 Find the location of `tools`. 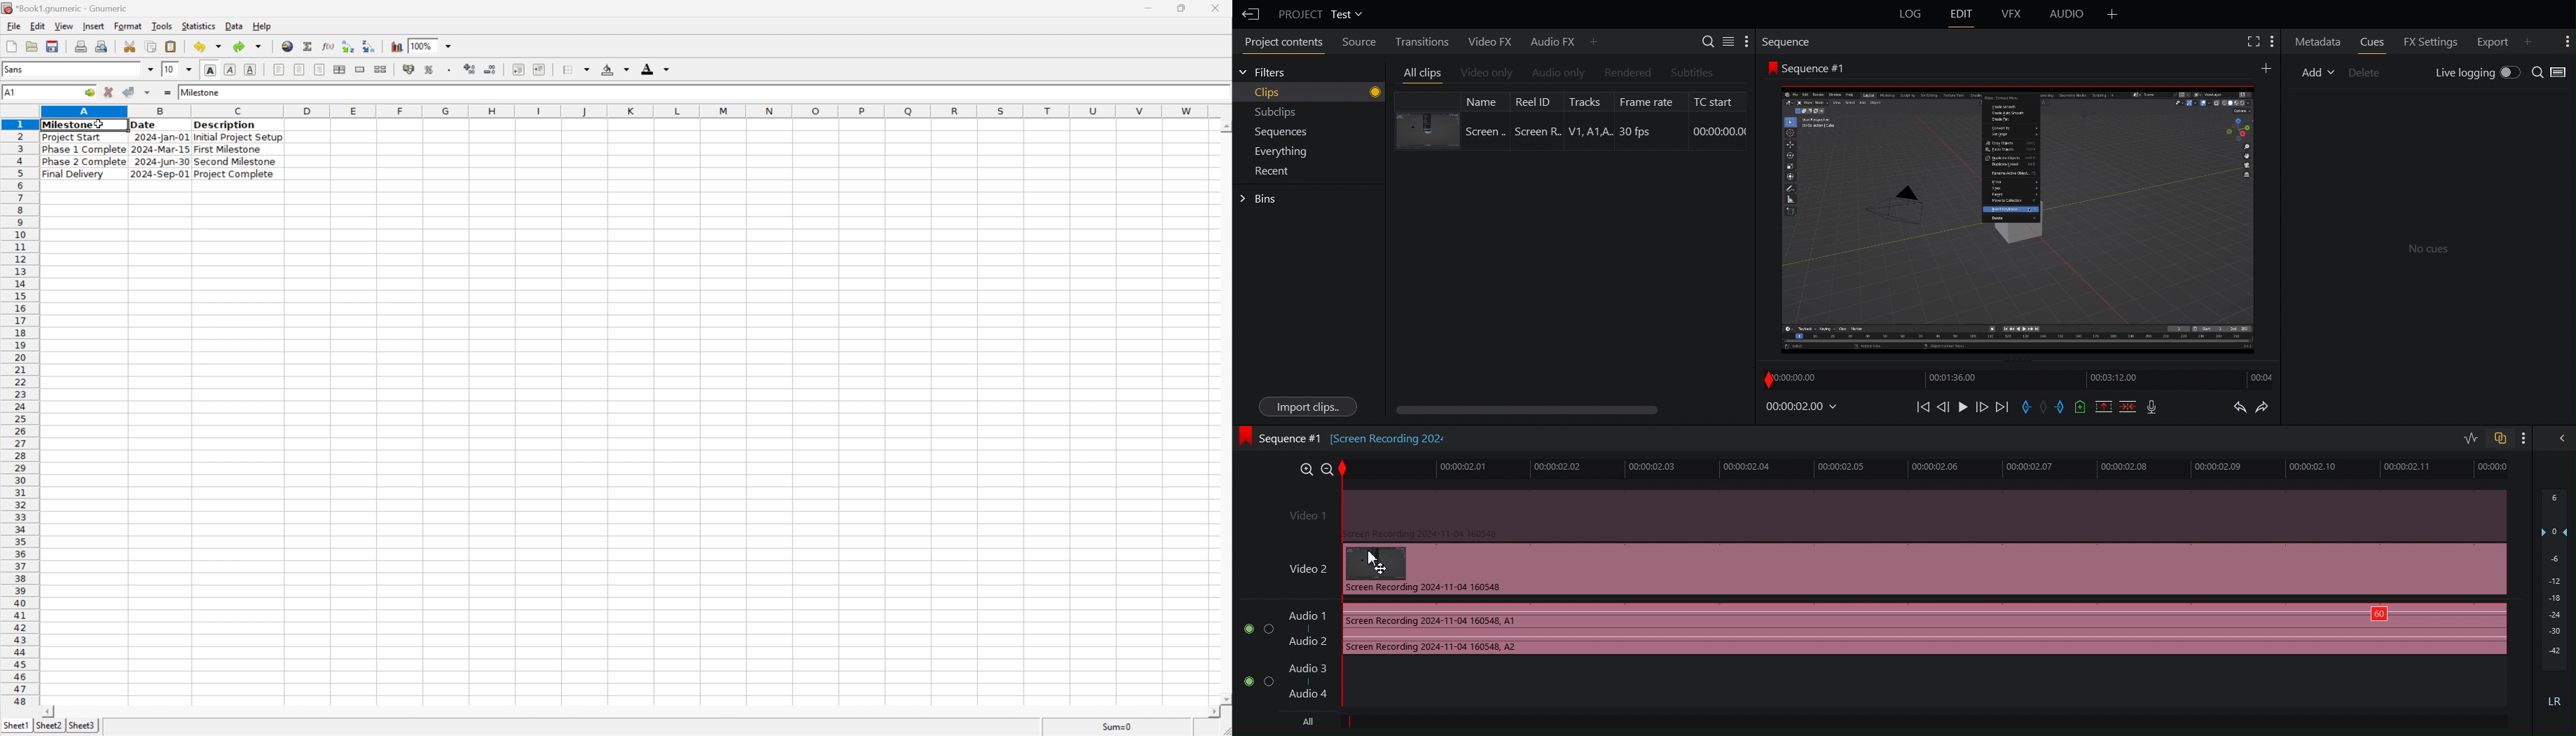

tools is located at coordinates (163, 26).